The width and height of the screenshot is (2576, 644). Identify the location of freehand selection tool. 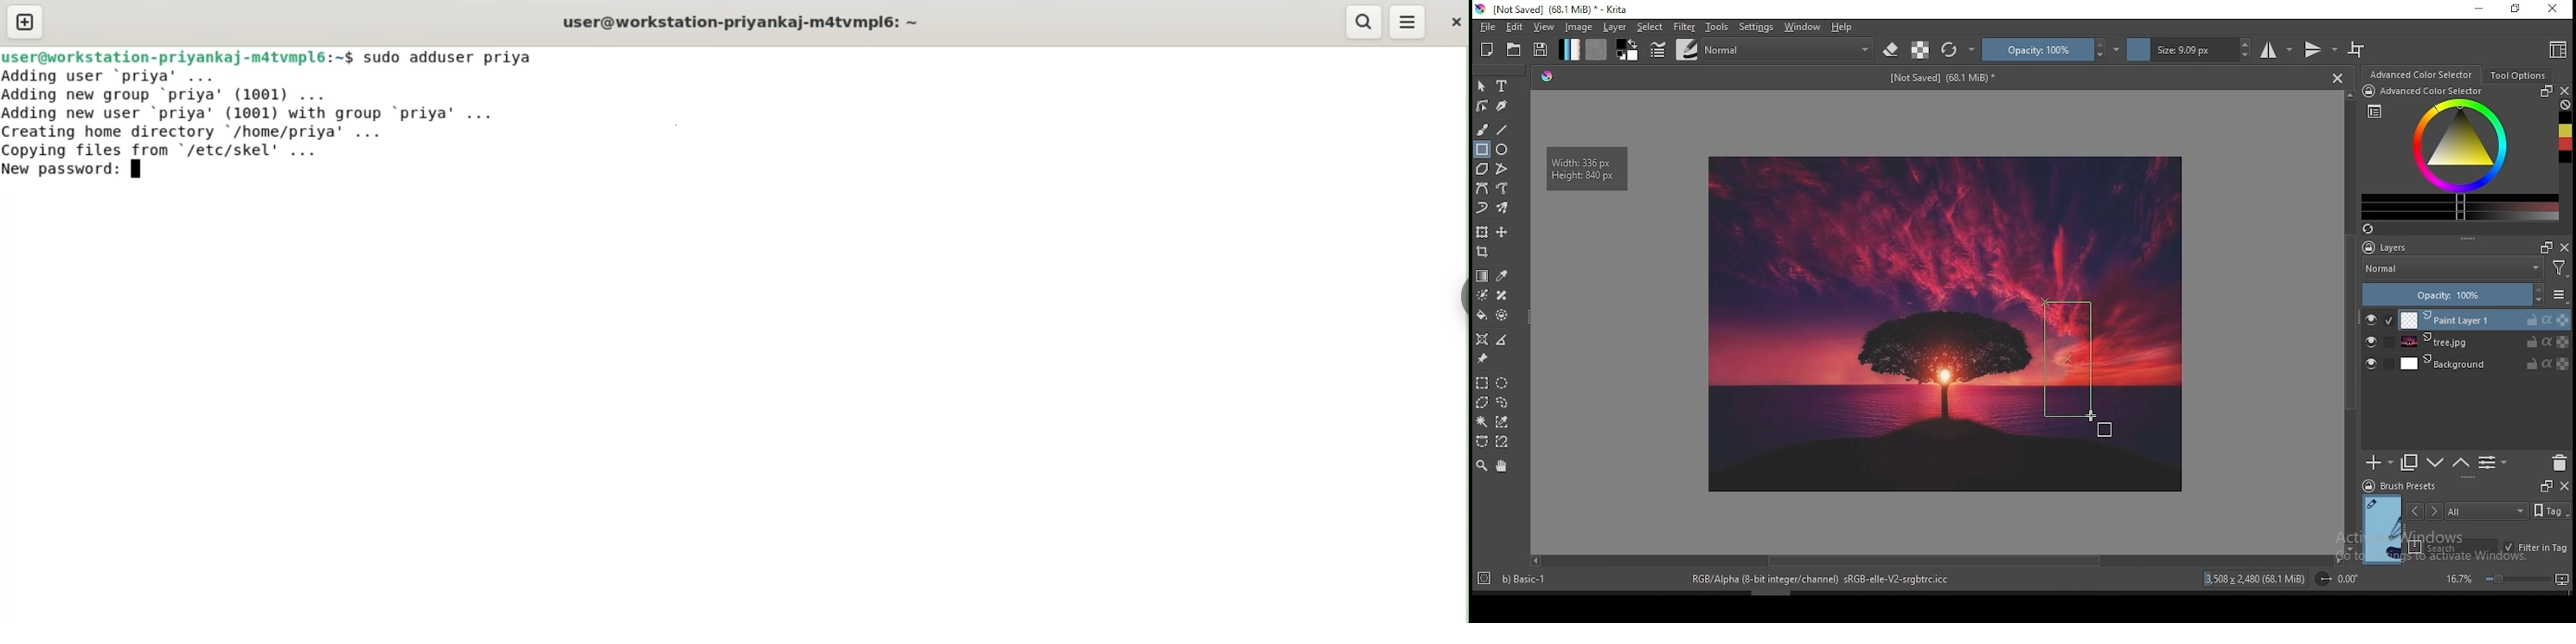
(1503, 401).